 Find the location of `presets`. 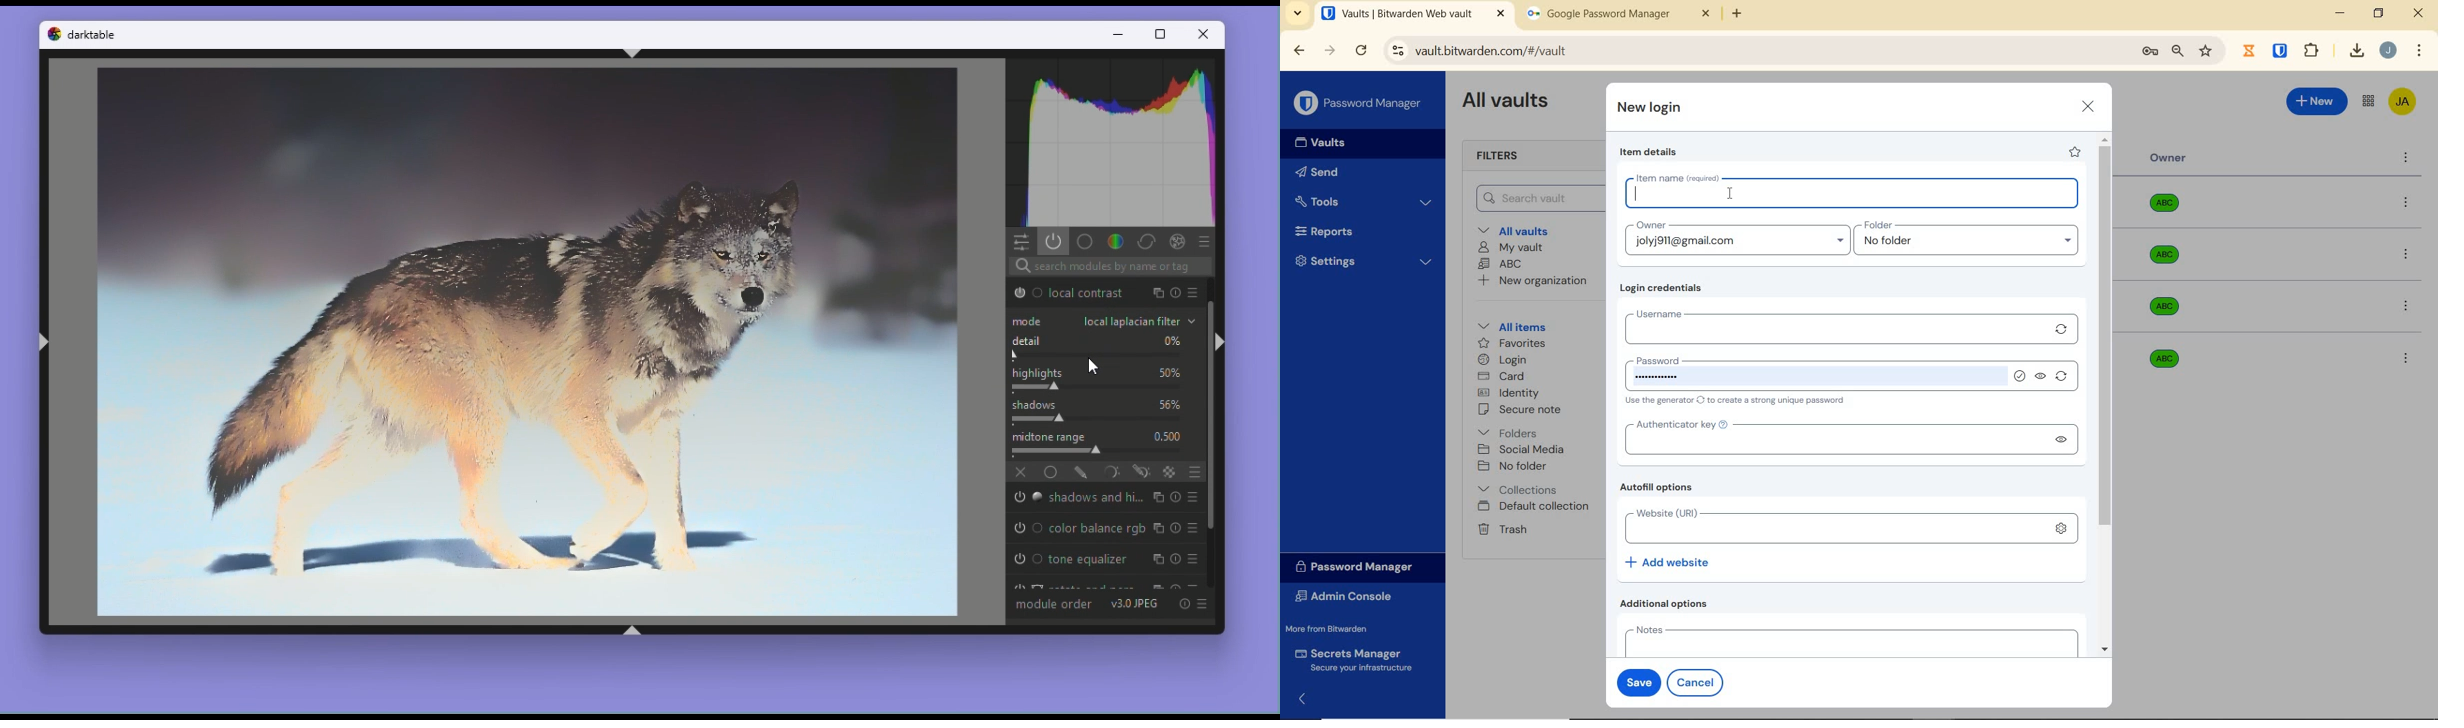

presets is located at coordinates (1196, 497).